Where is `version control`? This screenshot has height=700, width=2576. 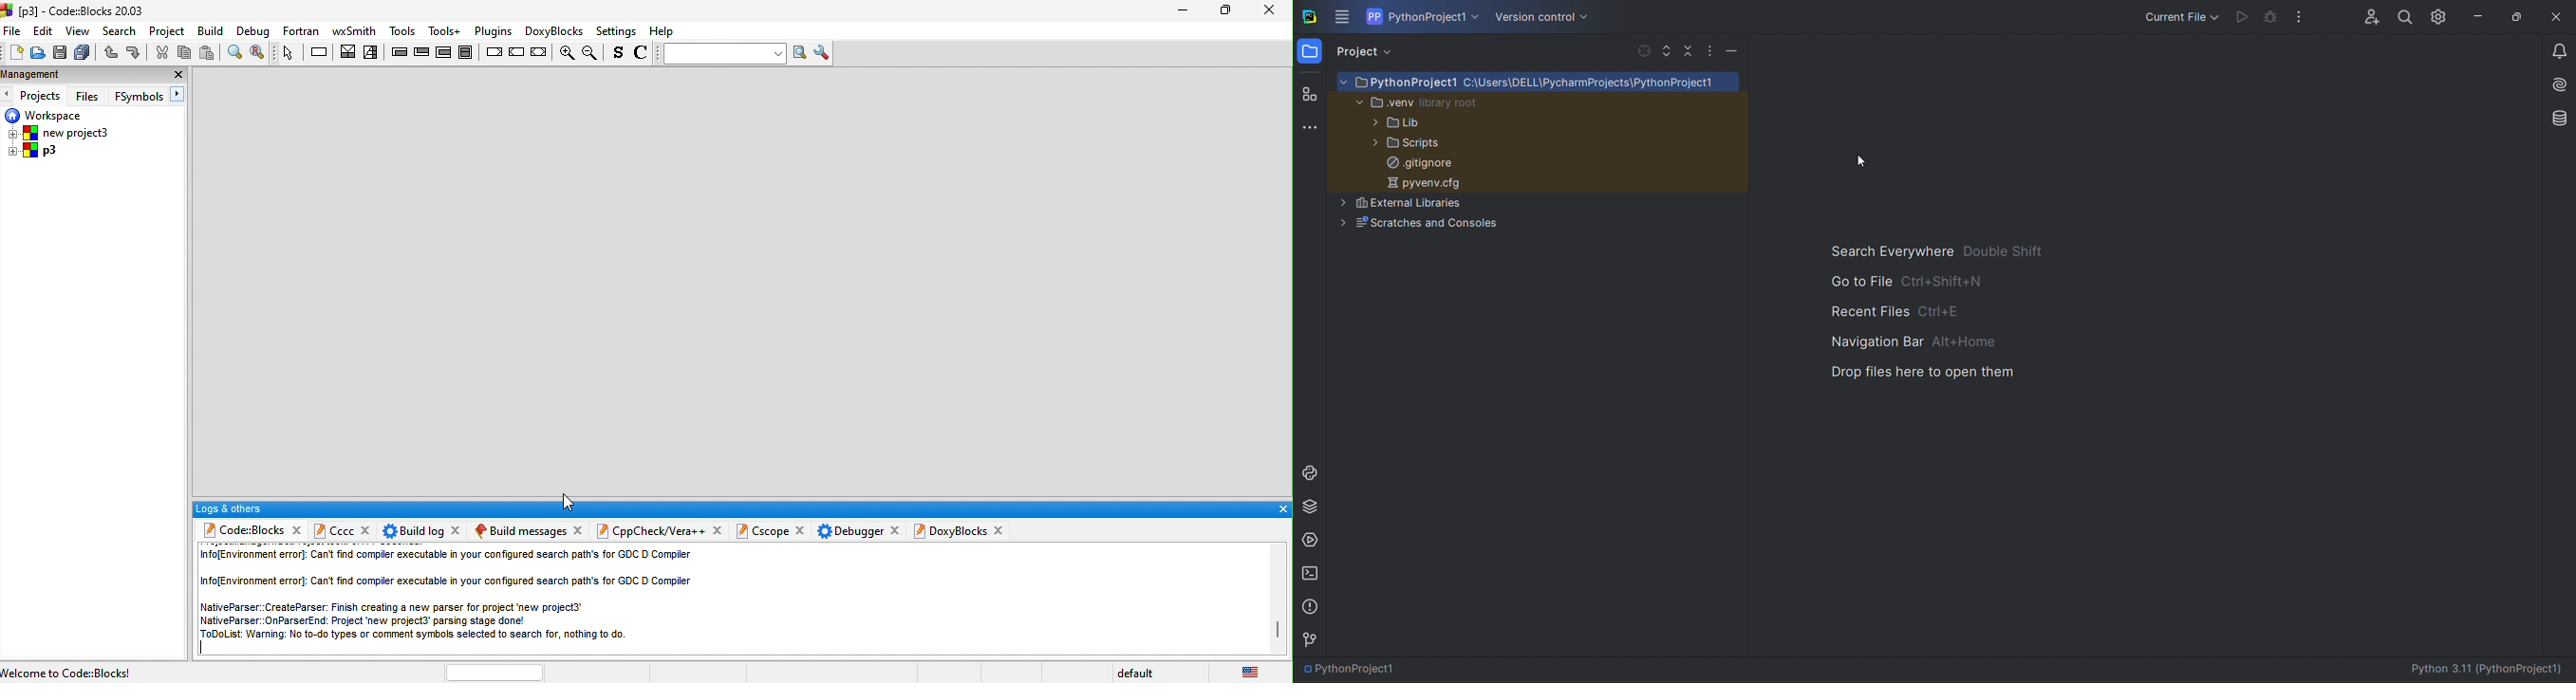
version control is located at coordinates (1315, 640).